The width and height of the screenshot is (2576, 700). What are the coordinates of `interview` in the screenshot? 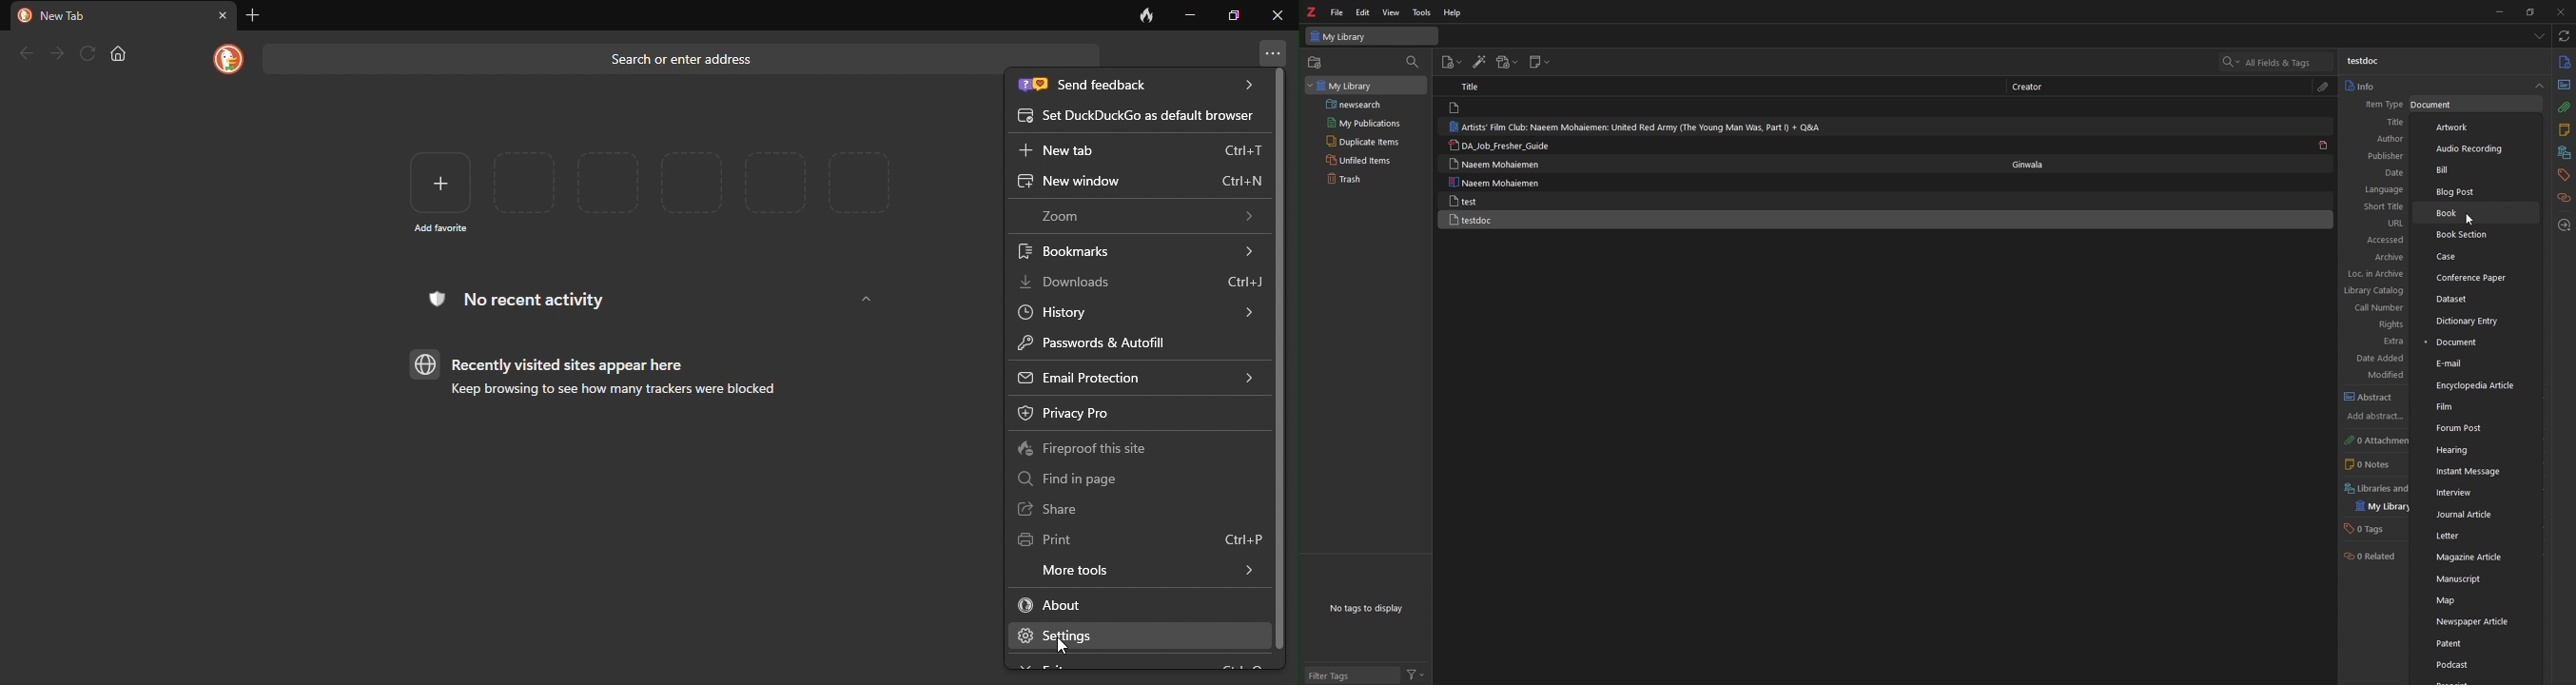 It's located at (2476, 493).